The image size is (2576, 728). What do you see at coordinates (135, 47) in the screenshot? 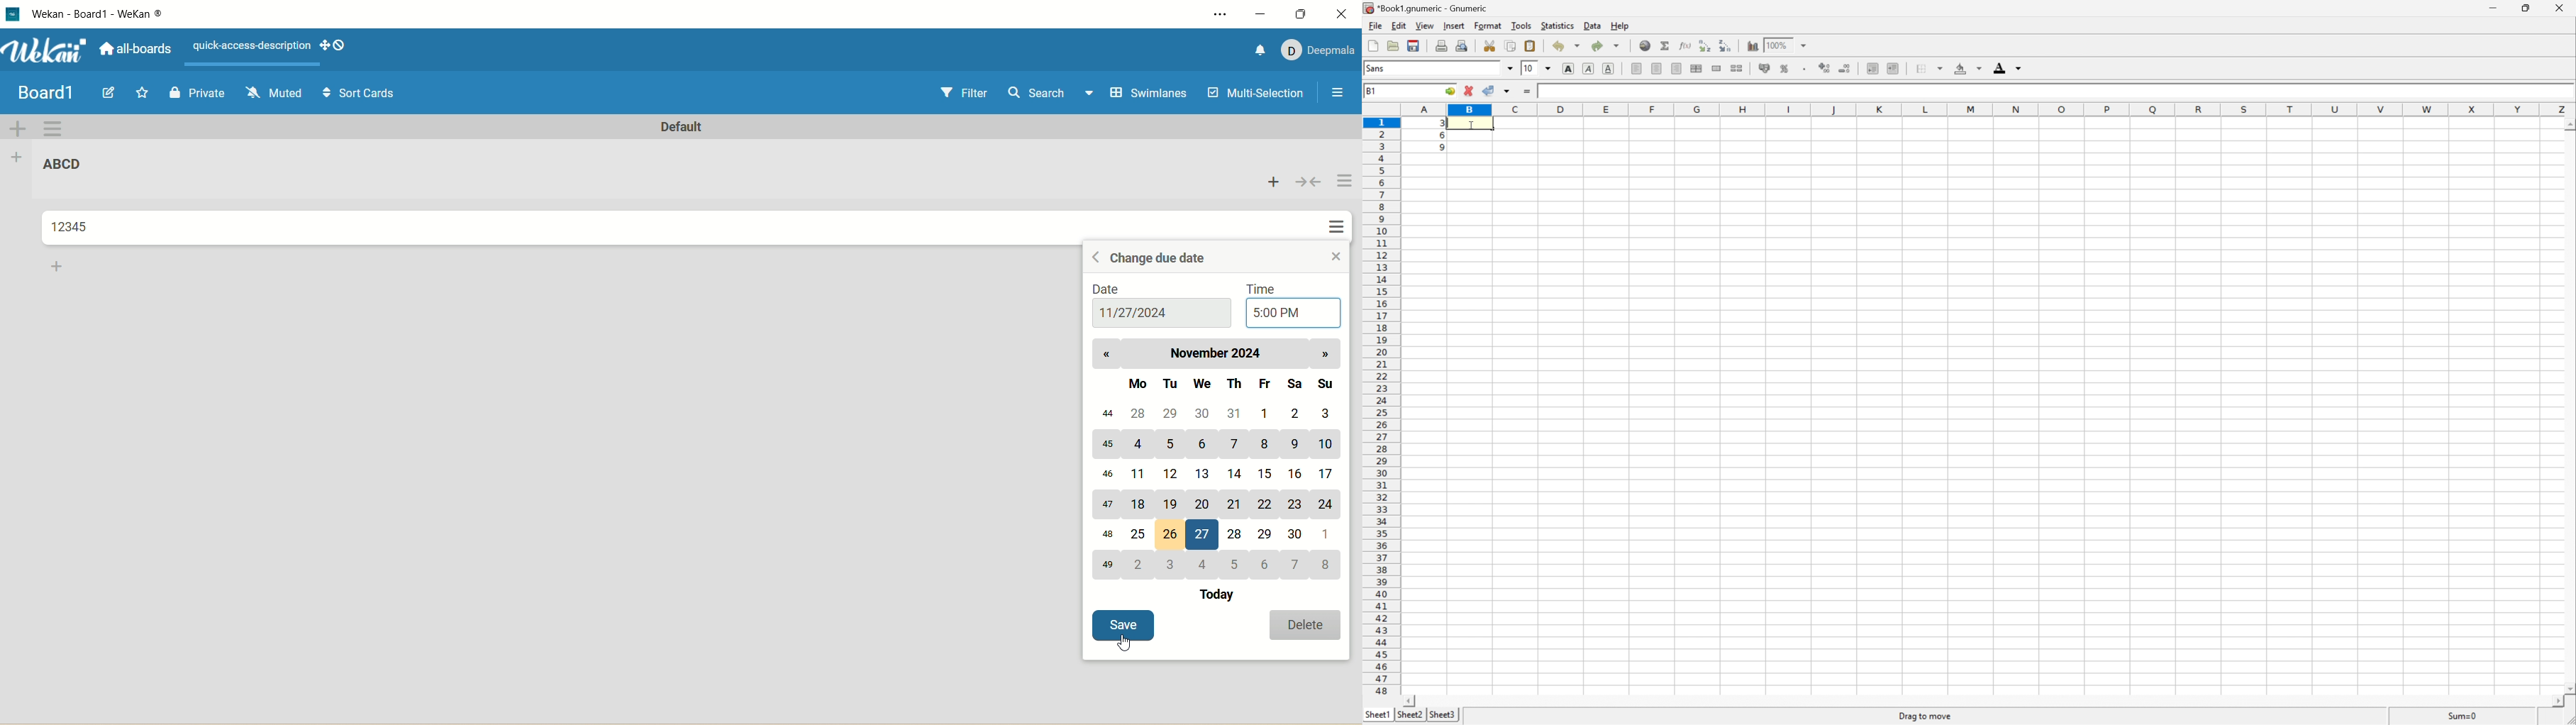
I see `all boards` at bounding box center [135, 47].